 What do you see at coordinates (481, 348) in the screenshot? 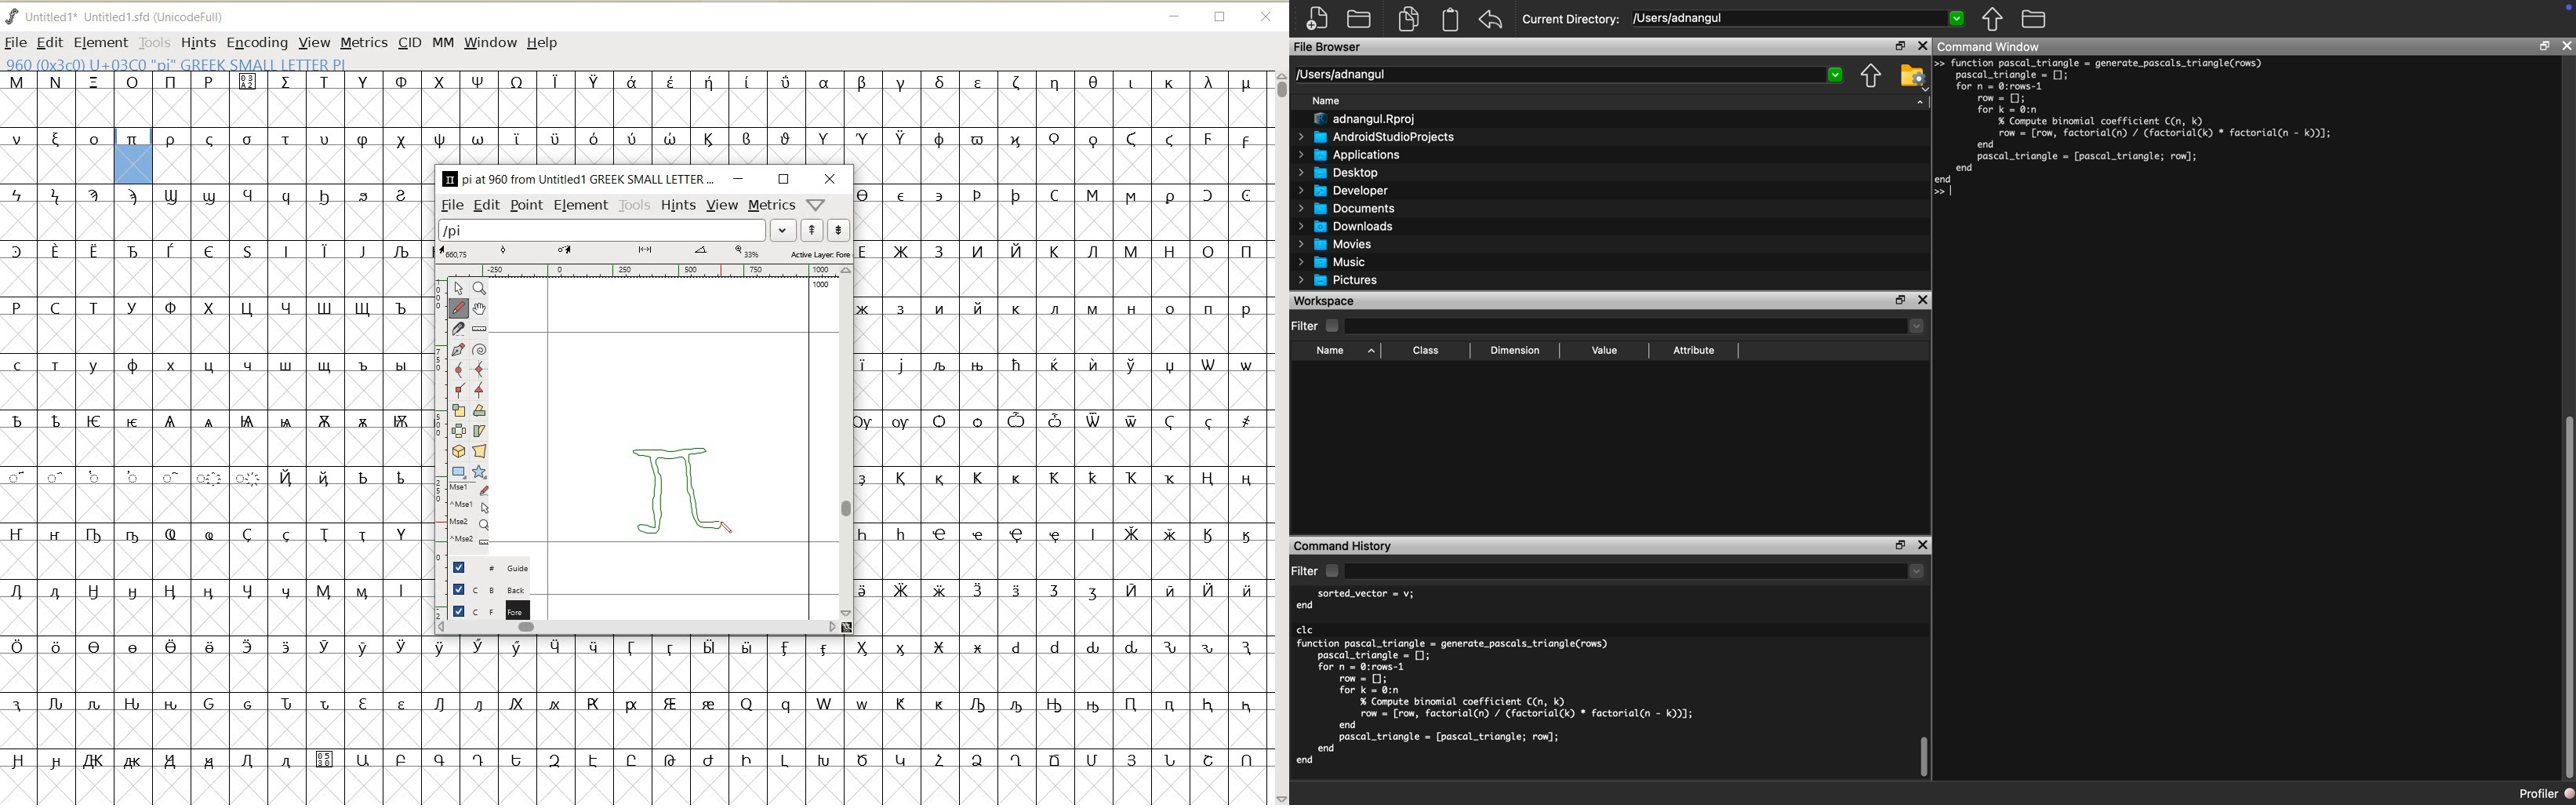
I see `change whether spiro is active or not` at bounding box center [481, 348].